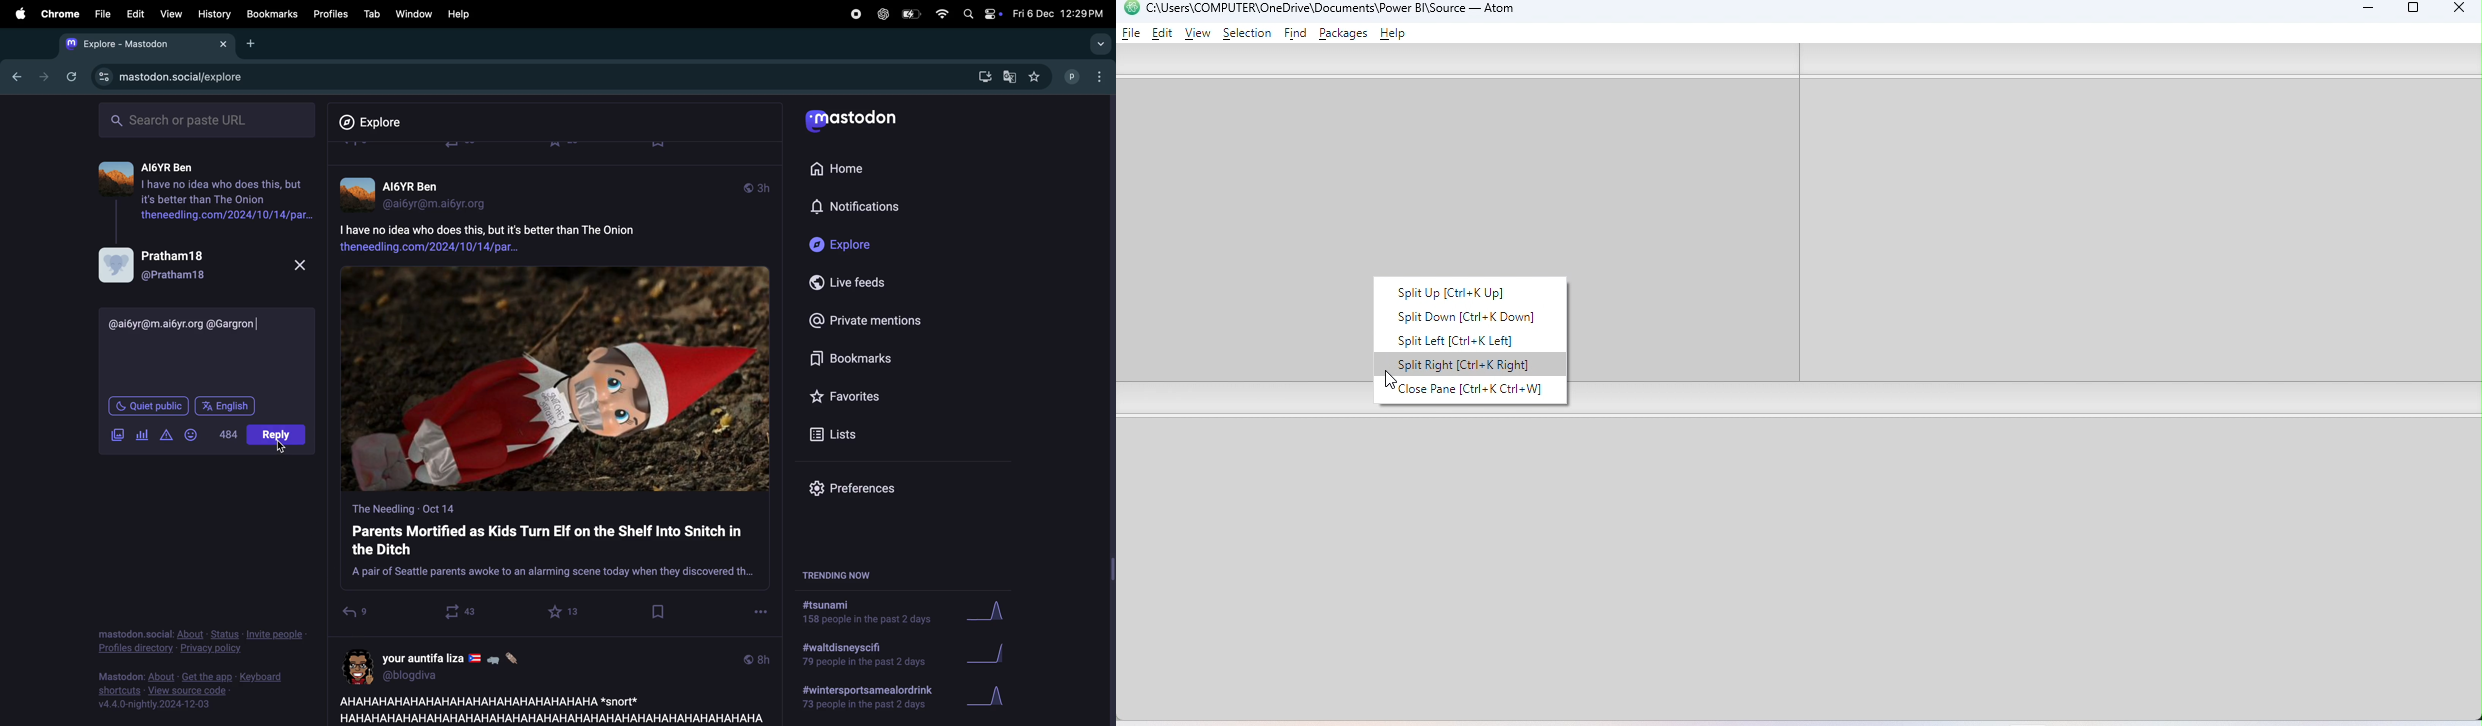  What do you see at coordinates (202, 643) in the screenshot?
I see `privacy policy` at bounding box center [202, 643].